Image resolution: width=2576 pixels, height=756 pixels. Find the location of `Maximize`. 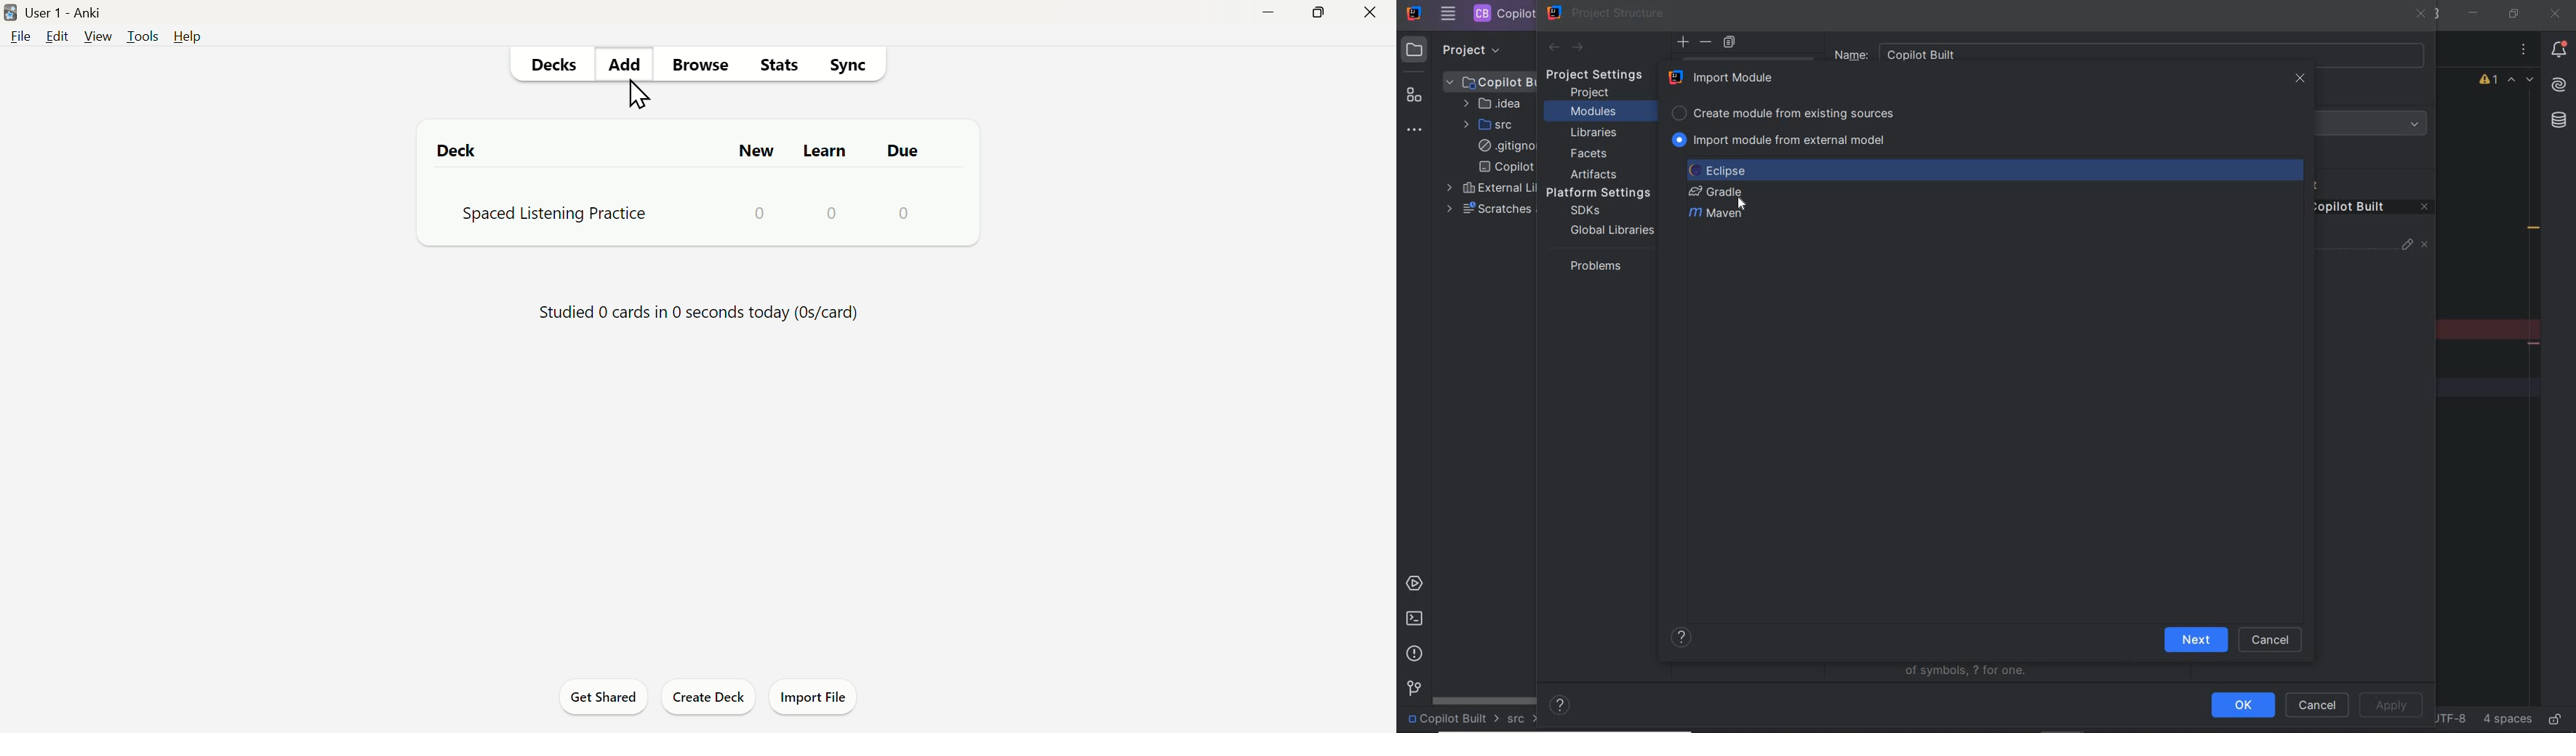

Maximize is located at coordinates (1322, 14).